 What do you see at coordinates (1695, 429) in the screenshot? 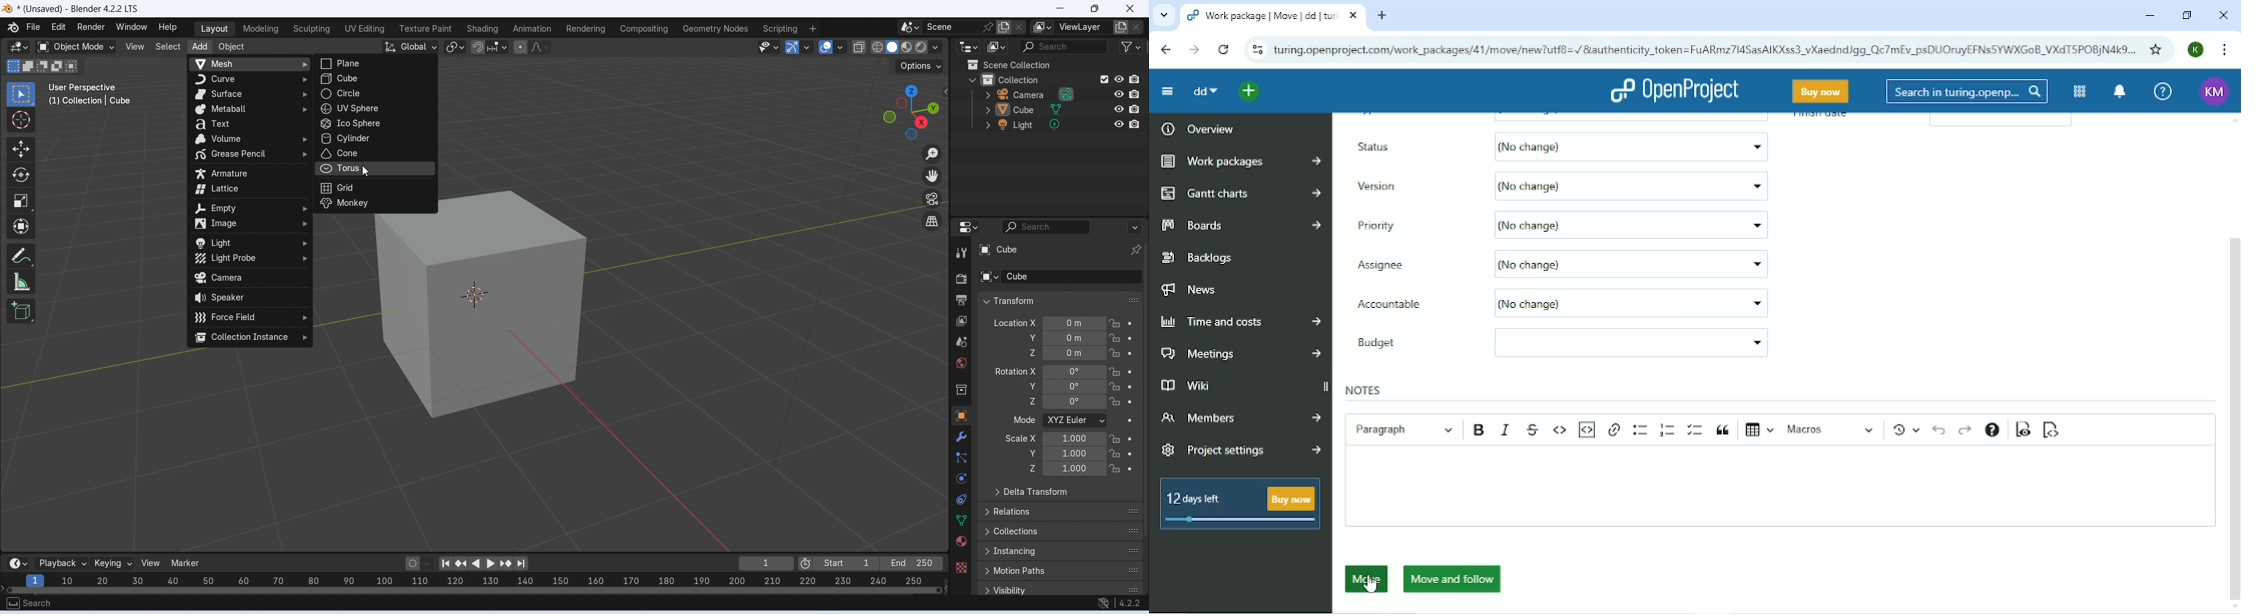
I see `To-do list` at bounding box center [1695, 429].